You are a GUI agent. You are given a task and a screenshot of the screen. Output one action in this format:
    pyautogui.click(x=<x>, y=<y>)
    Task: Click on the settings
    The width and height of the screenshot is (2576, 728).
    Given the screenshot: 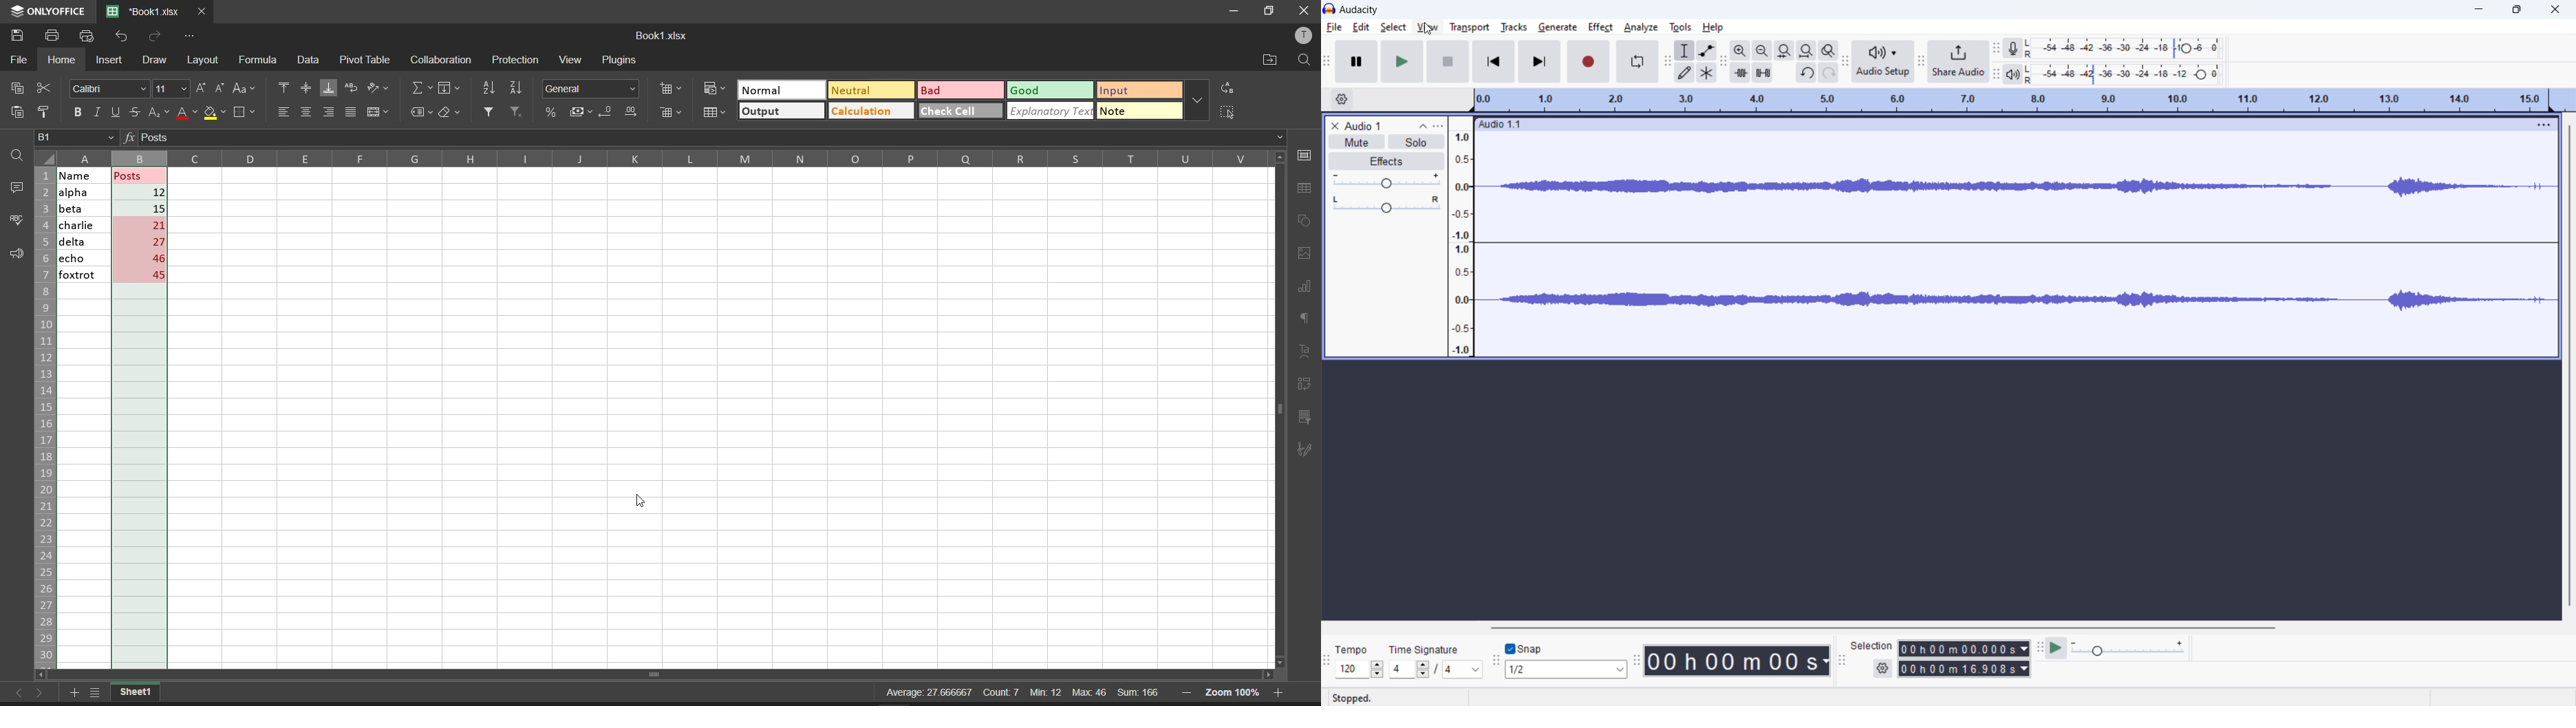 What is the action you would take?
    pyautogui.click(x=1882, y=667)
    